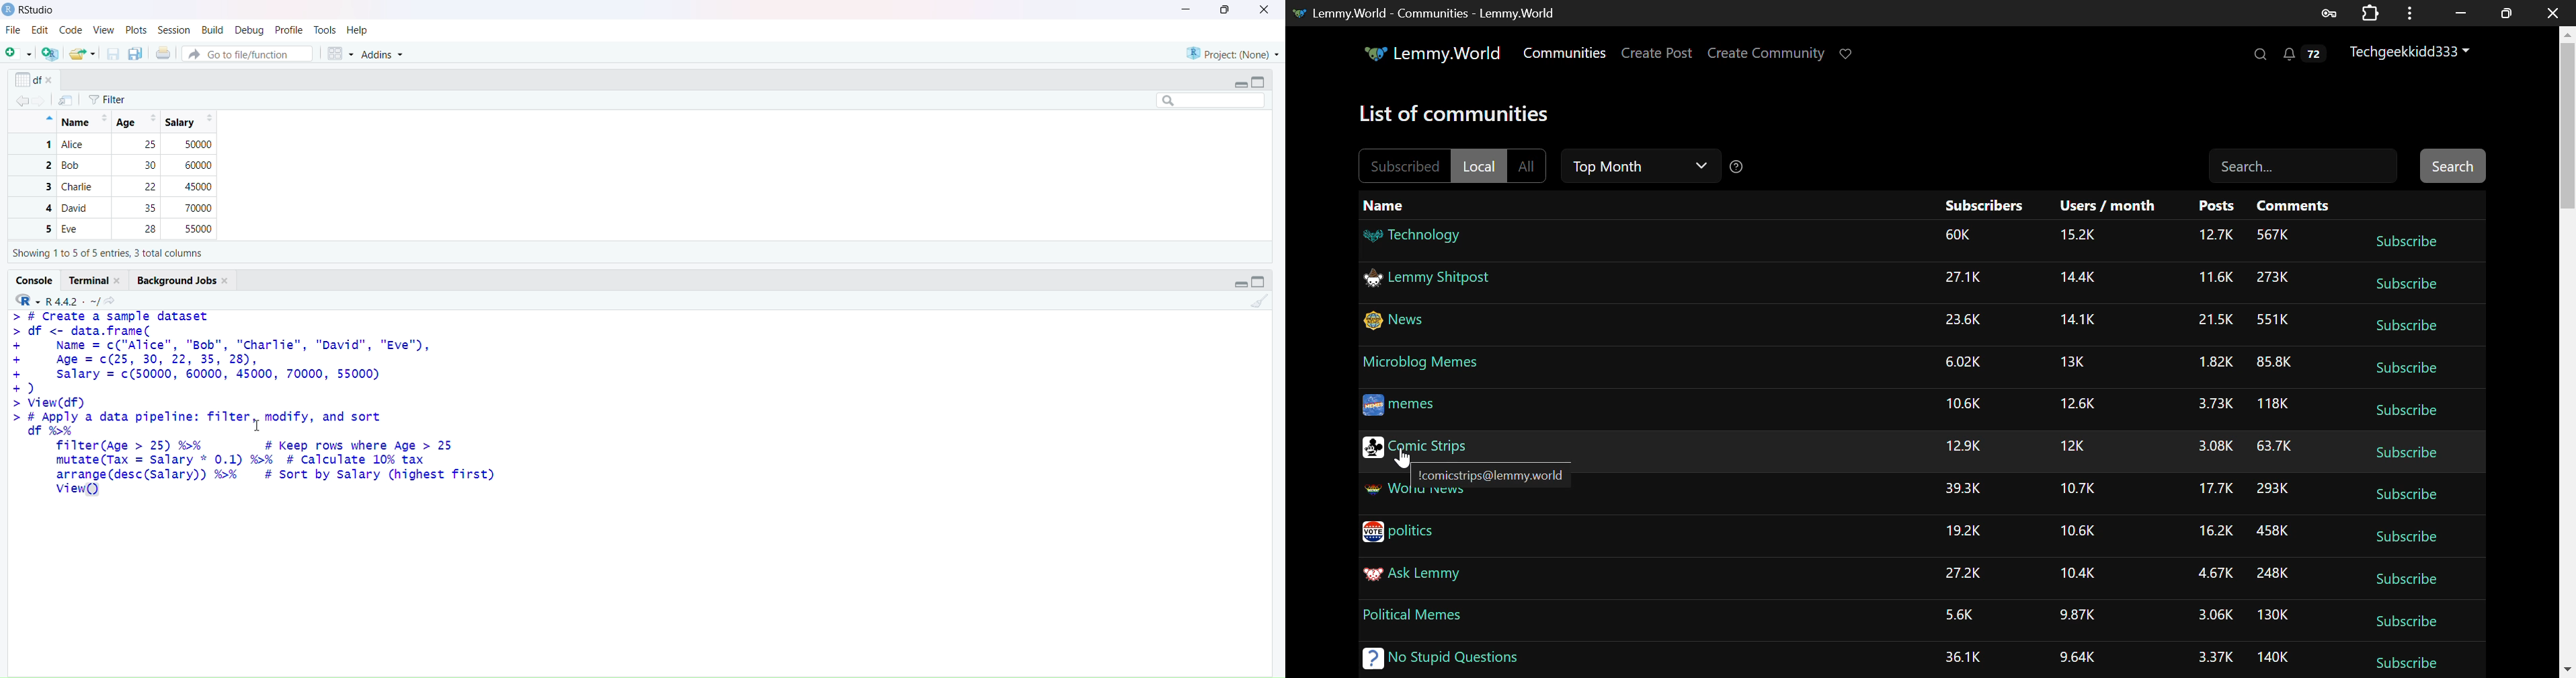 The height and width of the screenshot is (700, 2576). Describe the element at coordinates (1488, 472) in the screenshot. I see `!comicstrips@lemmy.world` at that location.